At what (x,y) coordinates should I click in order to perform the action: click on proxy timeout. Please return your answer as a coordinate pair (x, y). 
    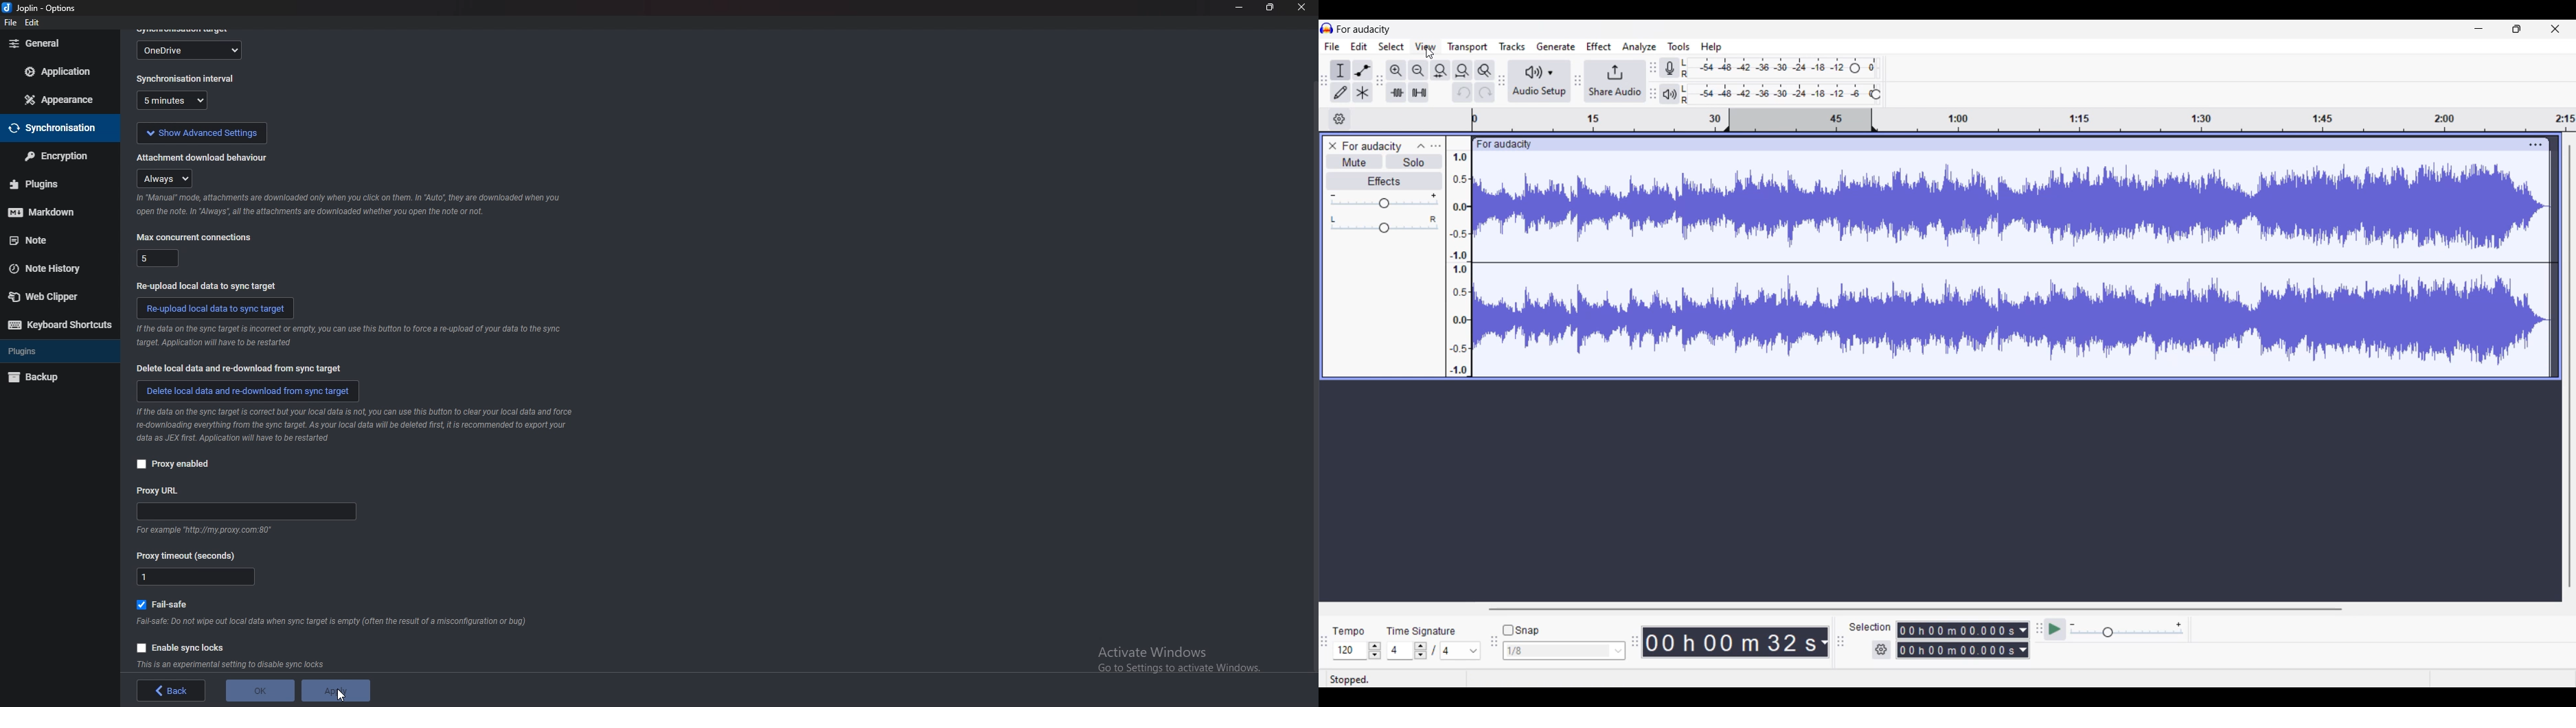
    Looking at the image, I should click on (192, 555).